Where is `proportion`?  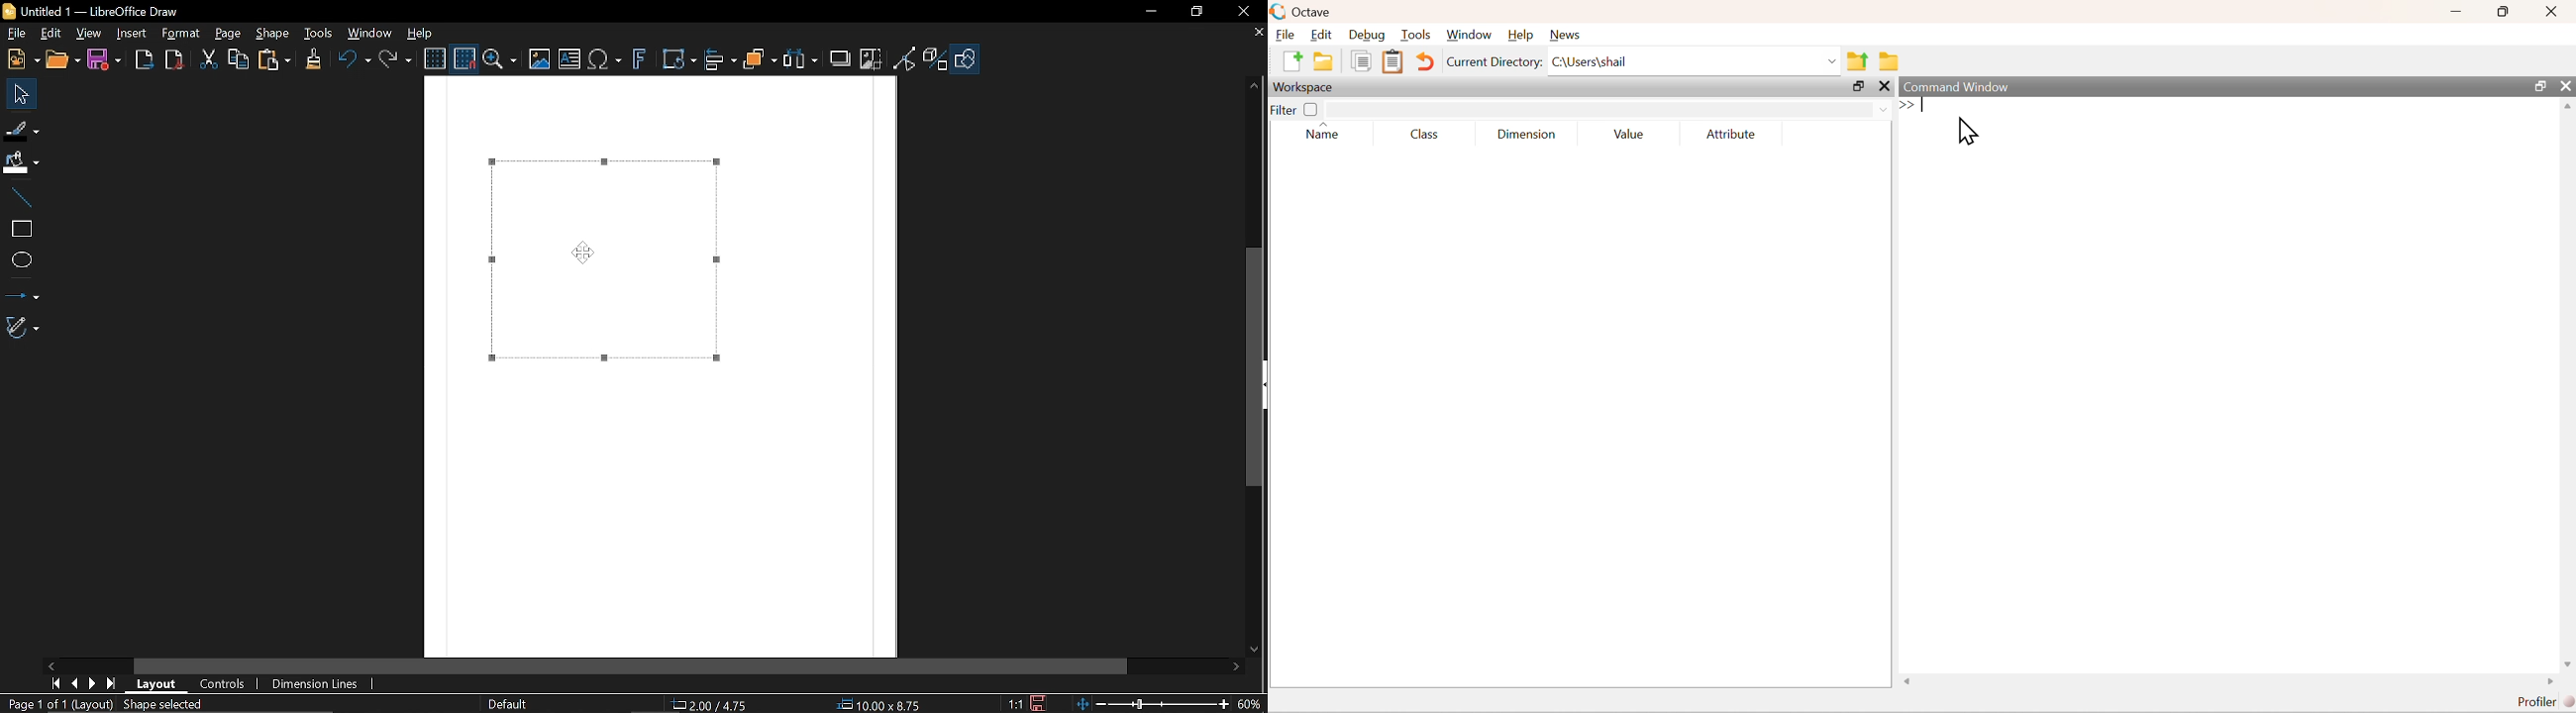
proportion is located at coordinates (1013, 703).